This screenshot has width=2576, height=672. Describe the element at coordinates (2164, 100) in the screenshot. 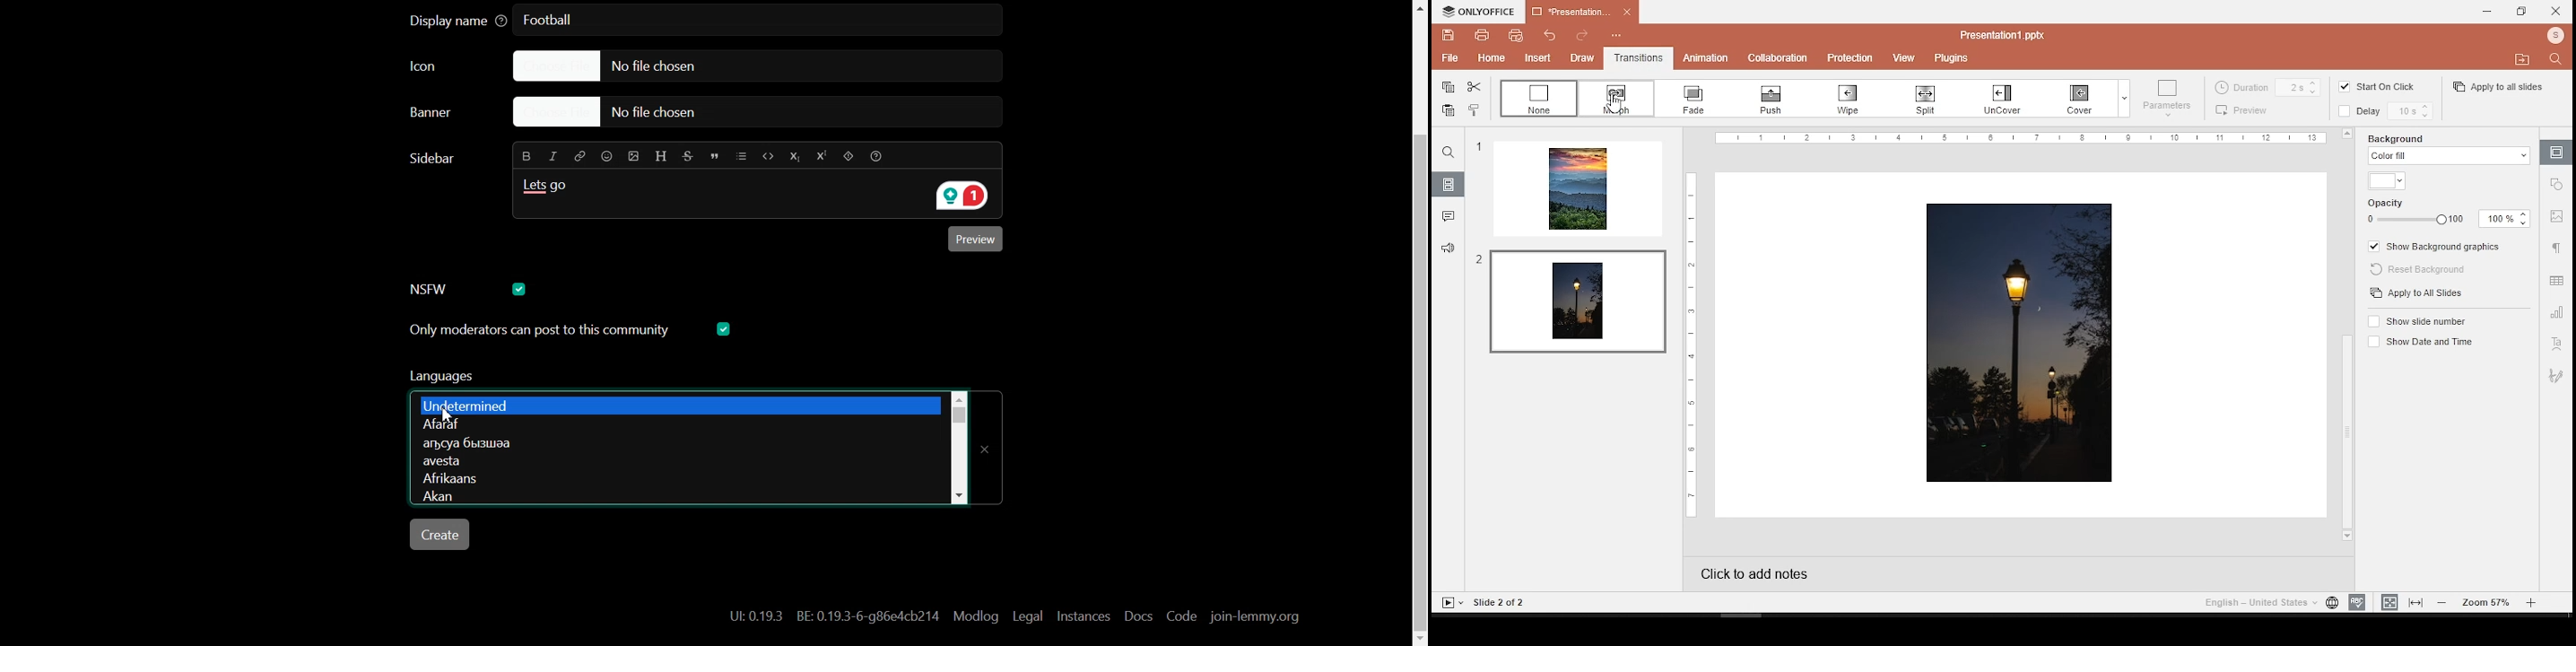

I see `change slide size` at that location.